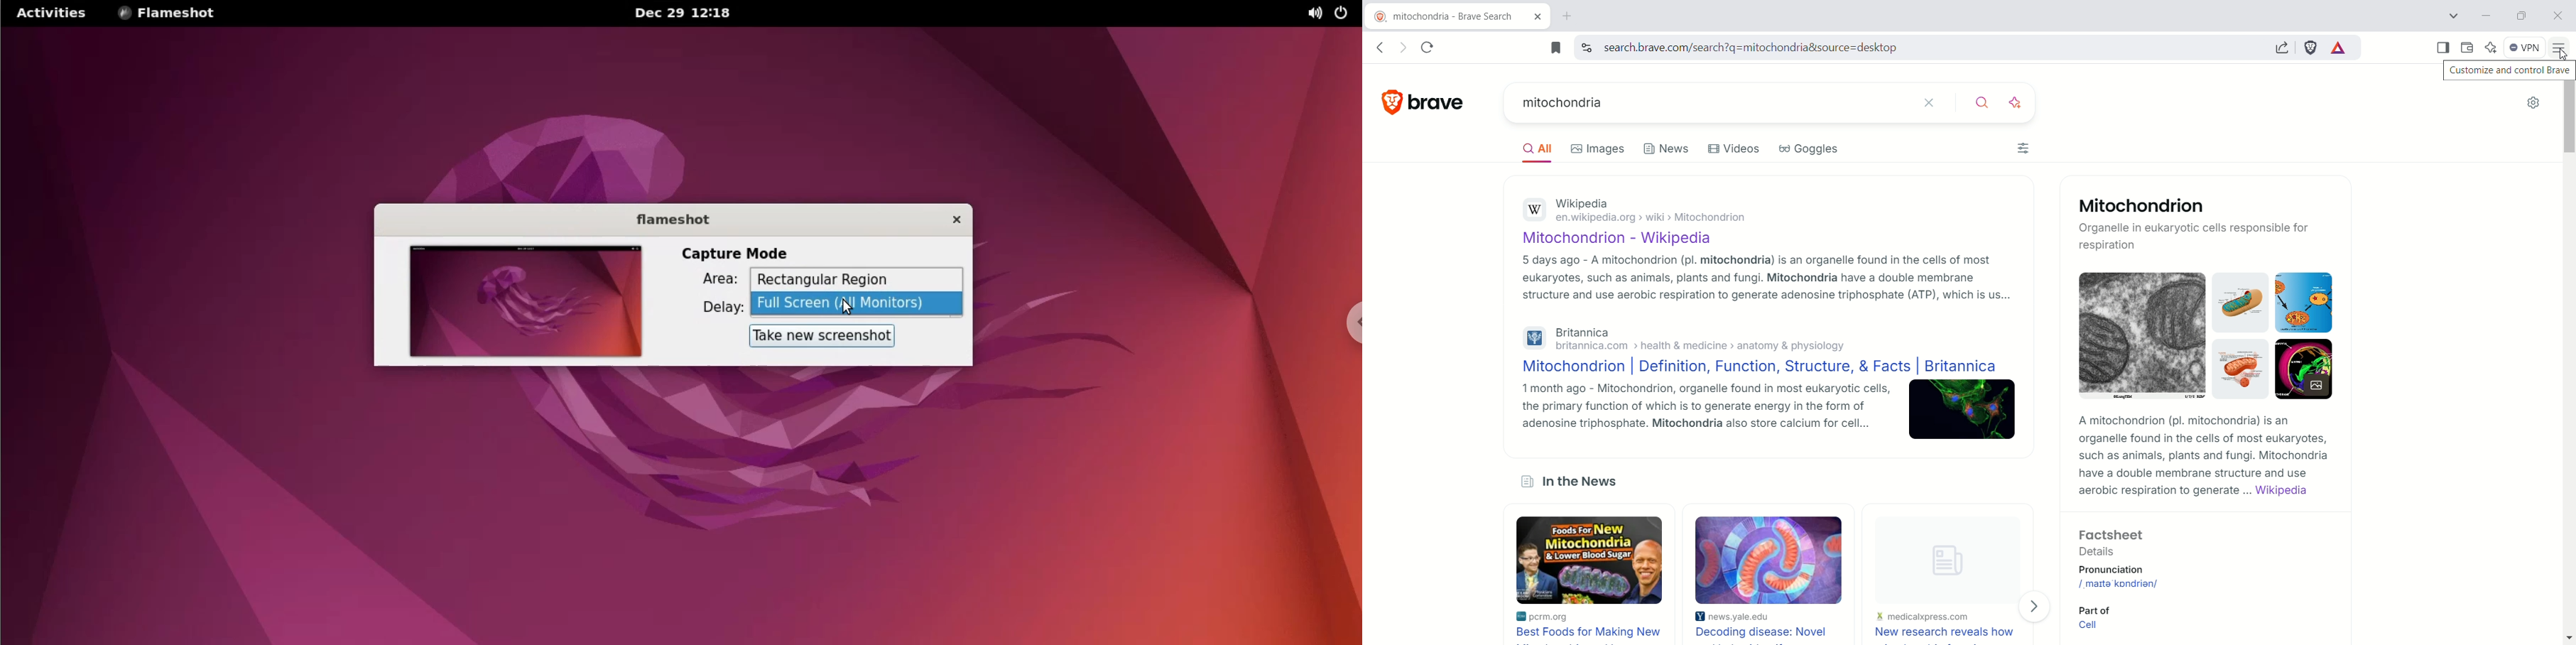  I want to click on VPN, so click(2524, 47).